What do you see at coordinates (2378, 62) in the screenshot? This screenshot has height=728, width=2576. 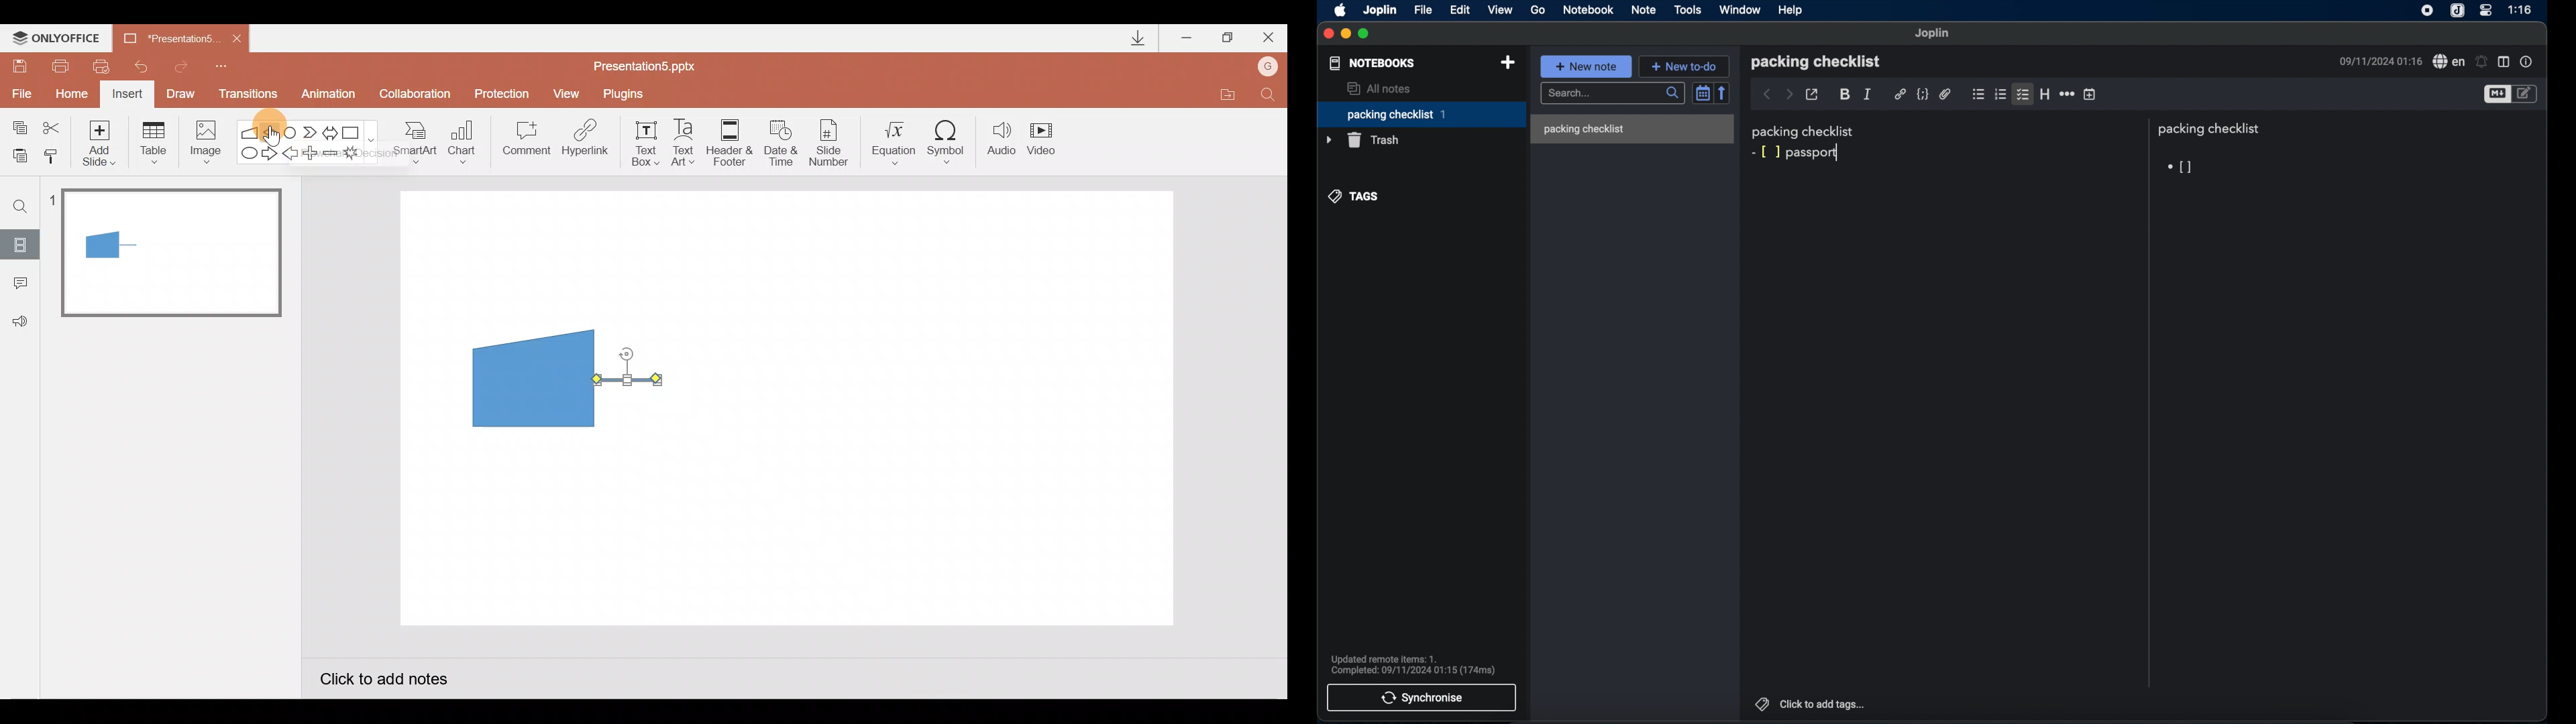 I see `09/11/2024 01:16` at bounding box center [2378, 62].